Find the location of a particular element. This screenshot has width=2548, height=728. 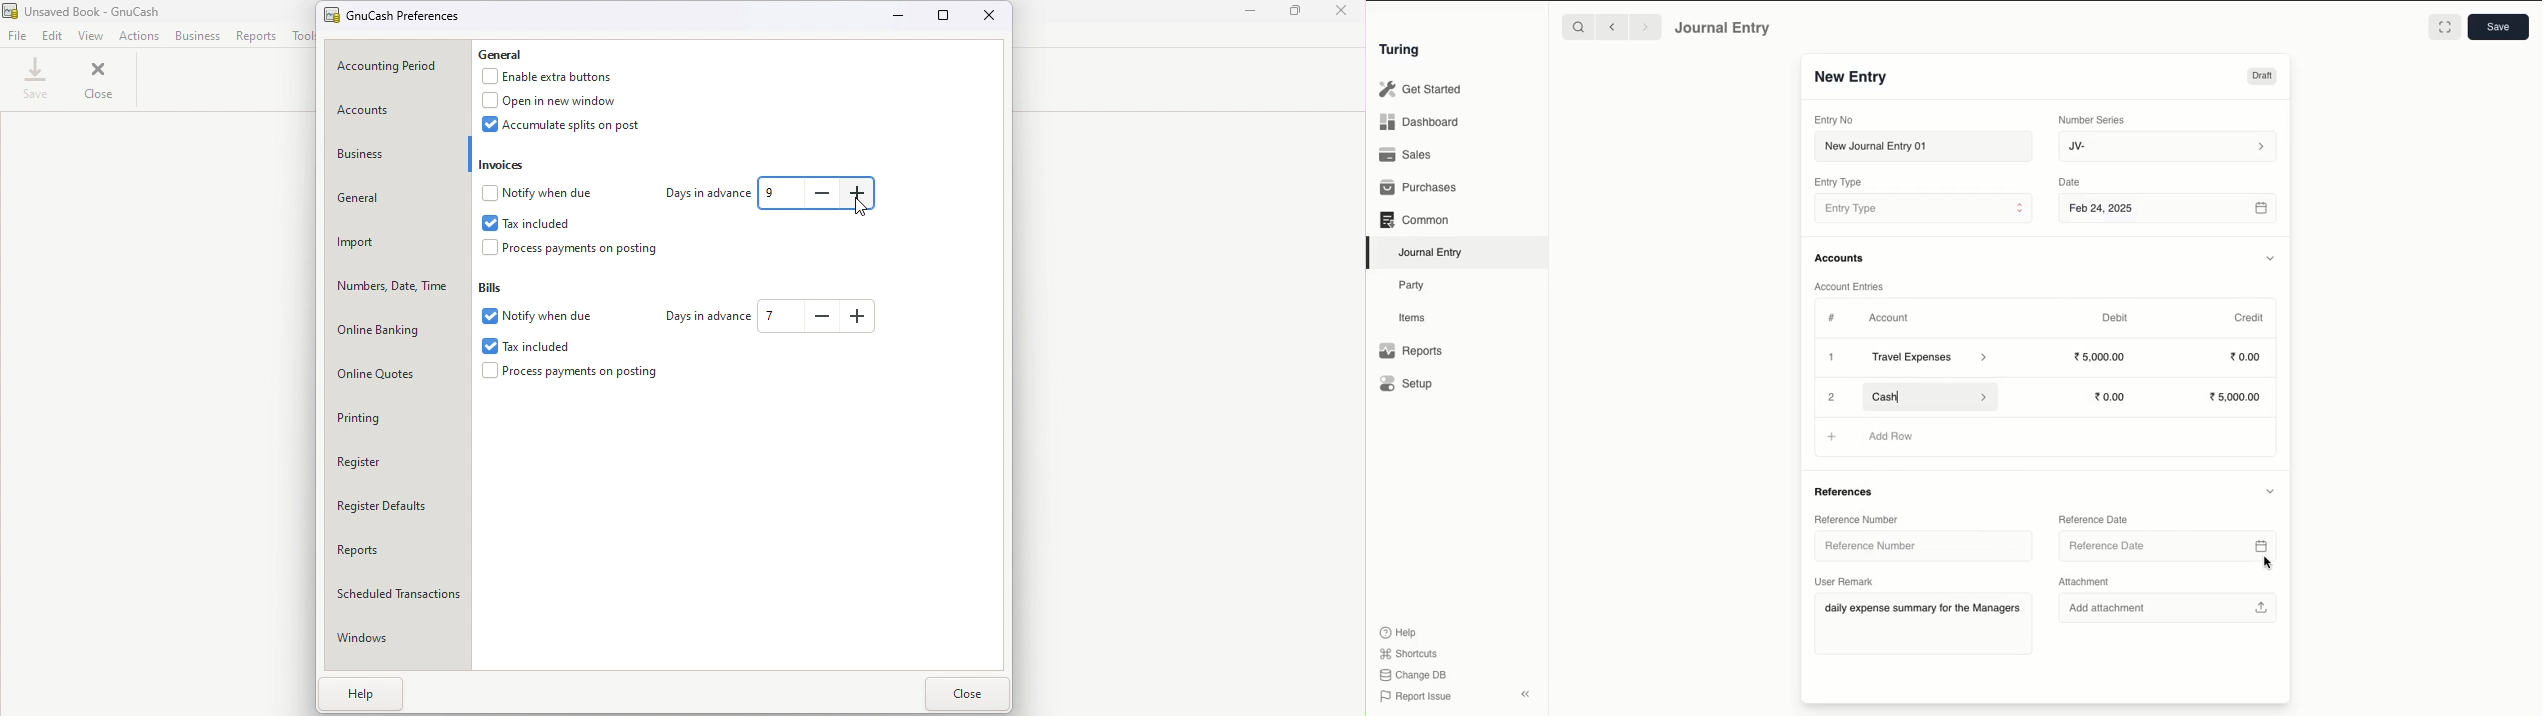

Toggle between form and full width is located at coordinates (2446, 27).